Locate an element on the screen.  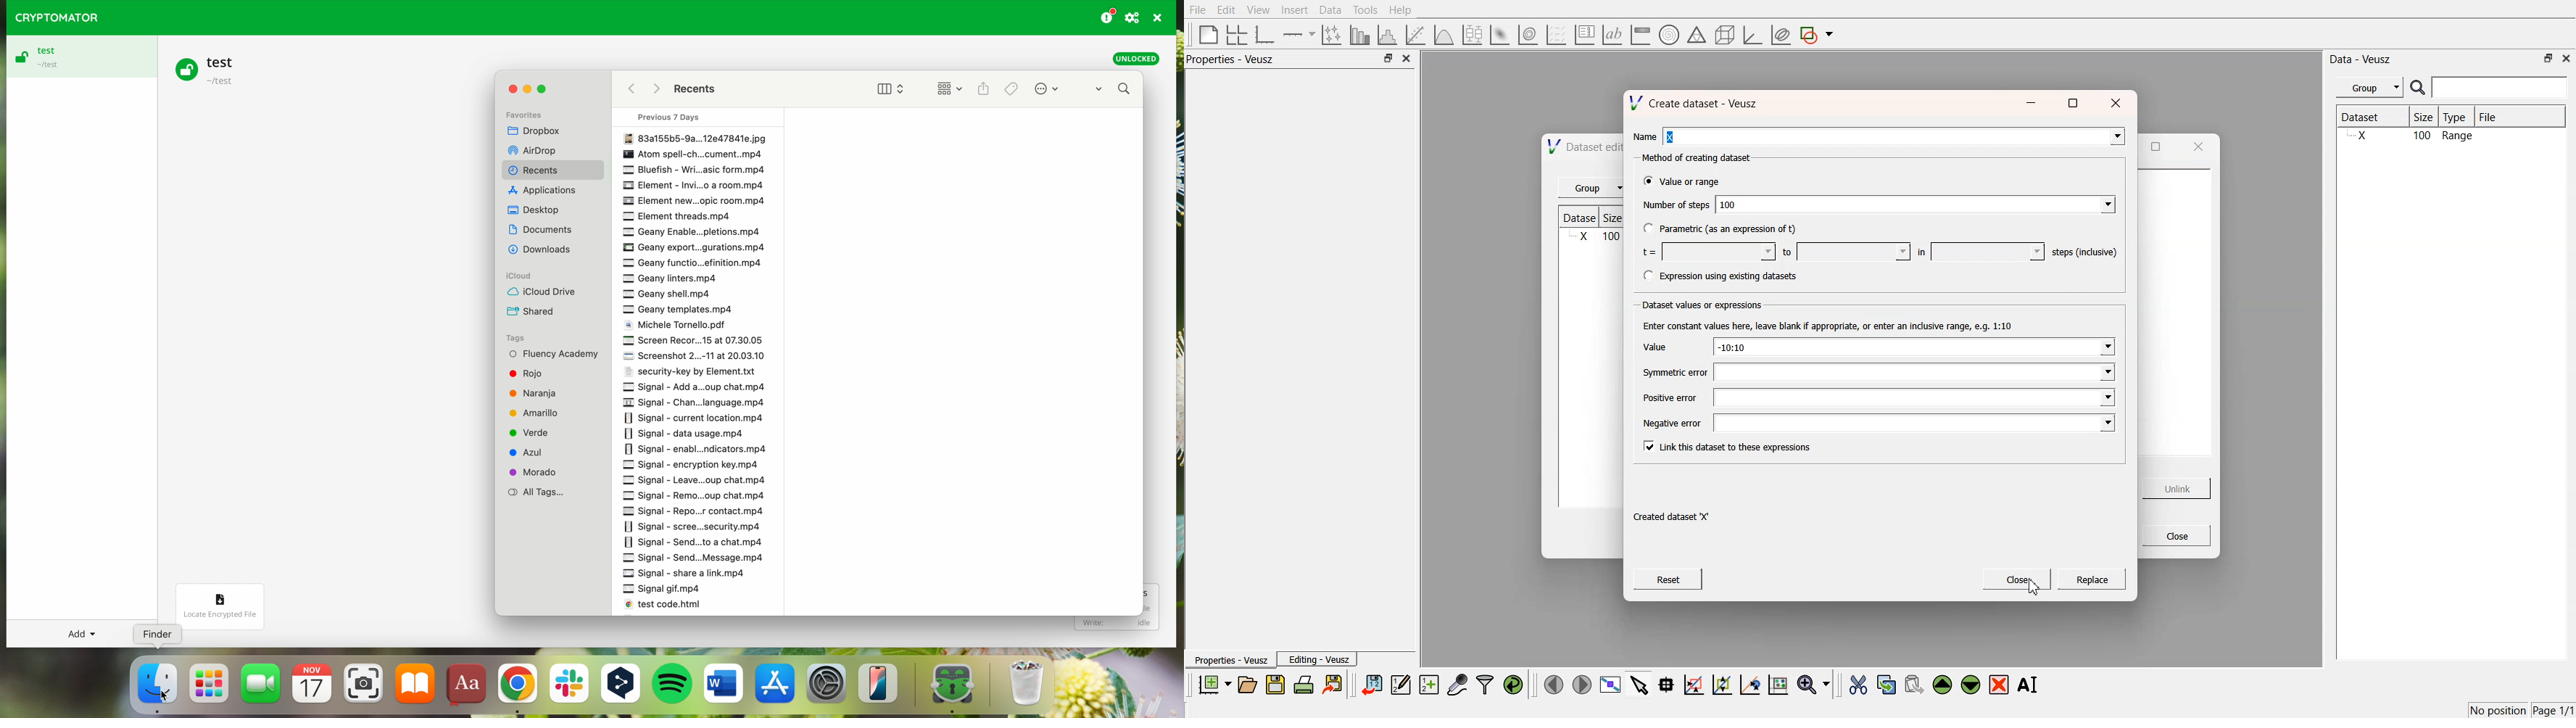
‘Number of steps is located at coordinates (1676, 206).